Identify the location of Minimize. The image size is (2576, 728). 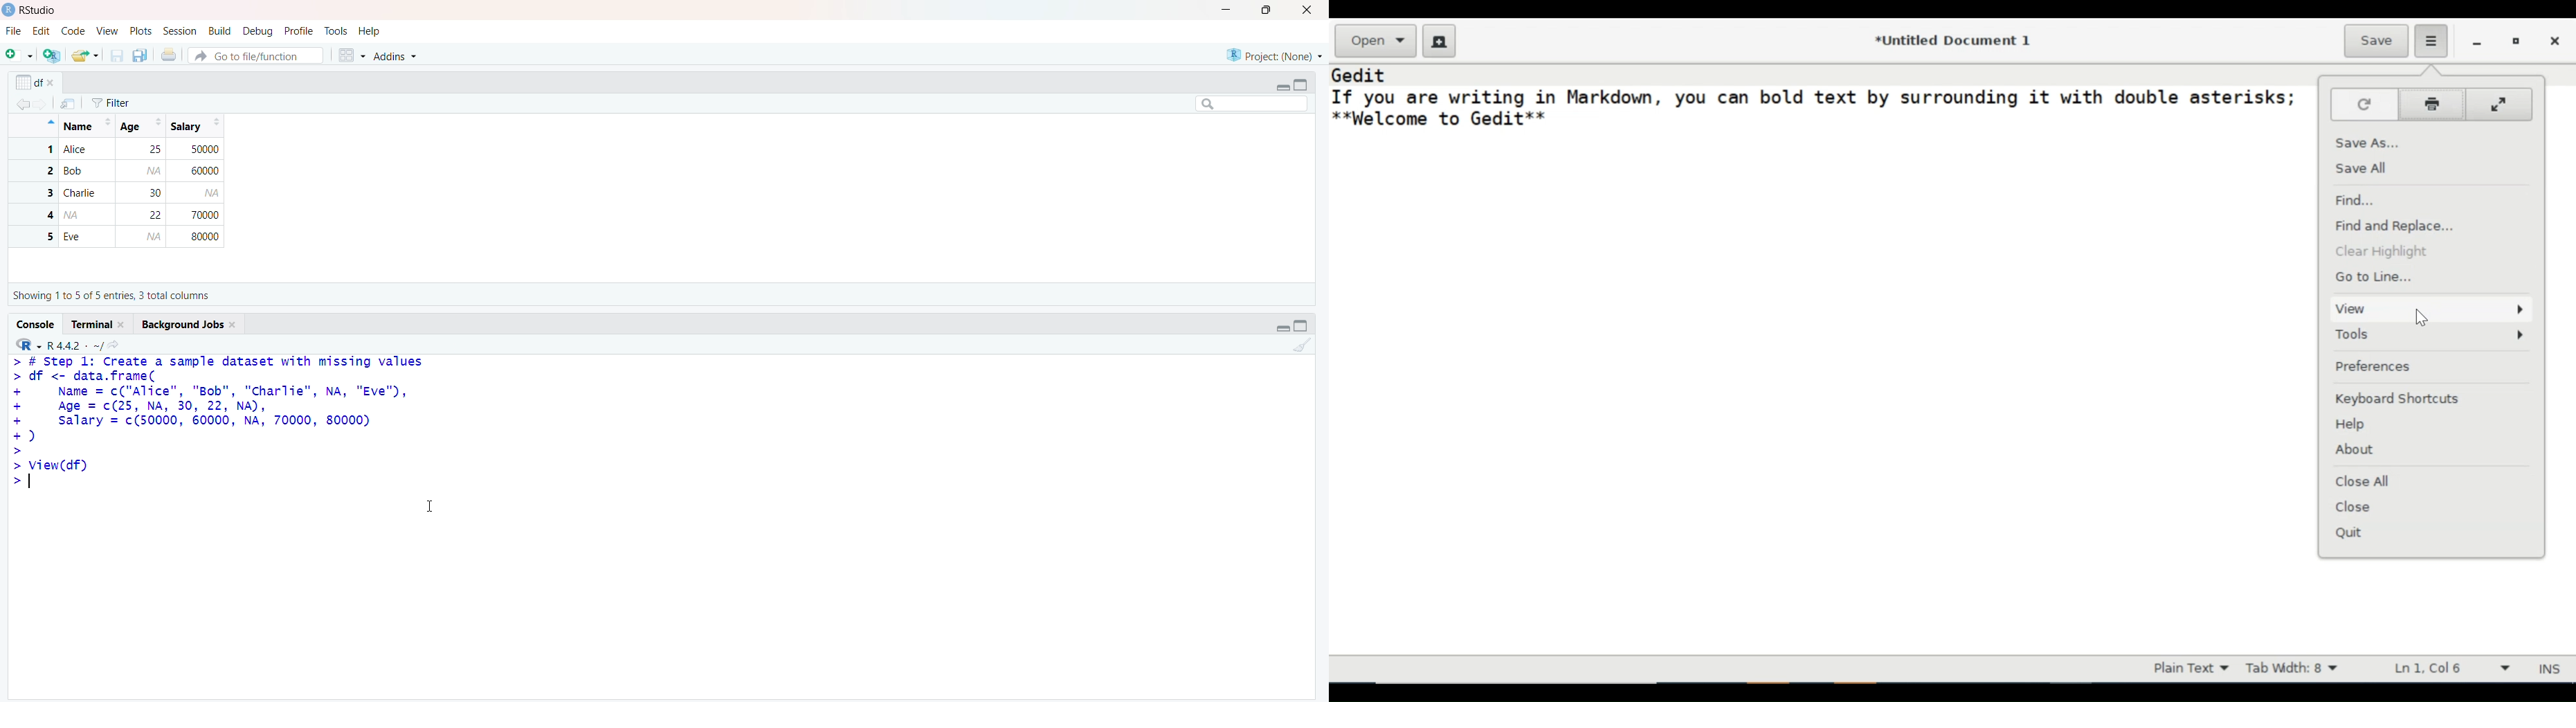
(1280, 87).